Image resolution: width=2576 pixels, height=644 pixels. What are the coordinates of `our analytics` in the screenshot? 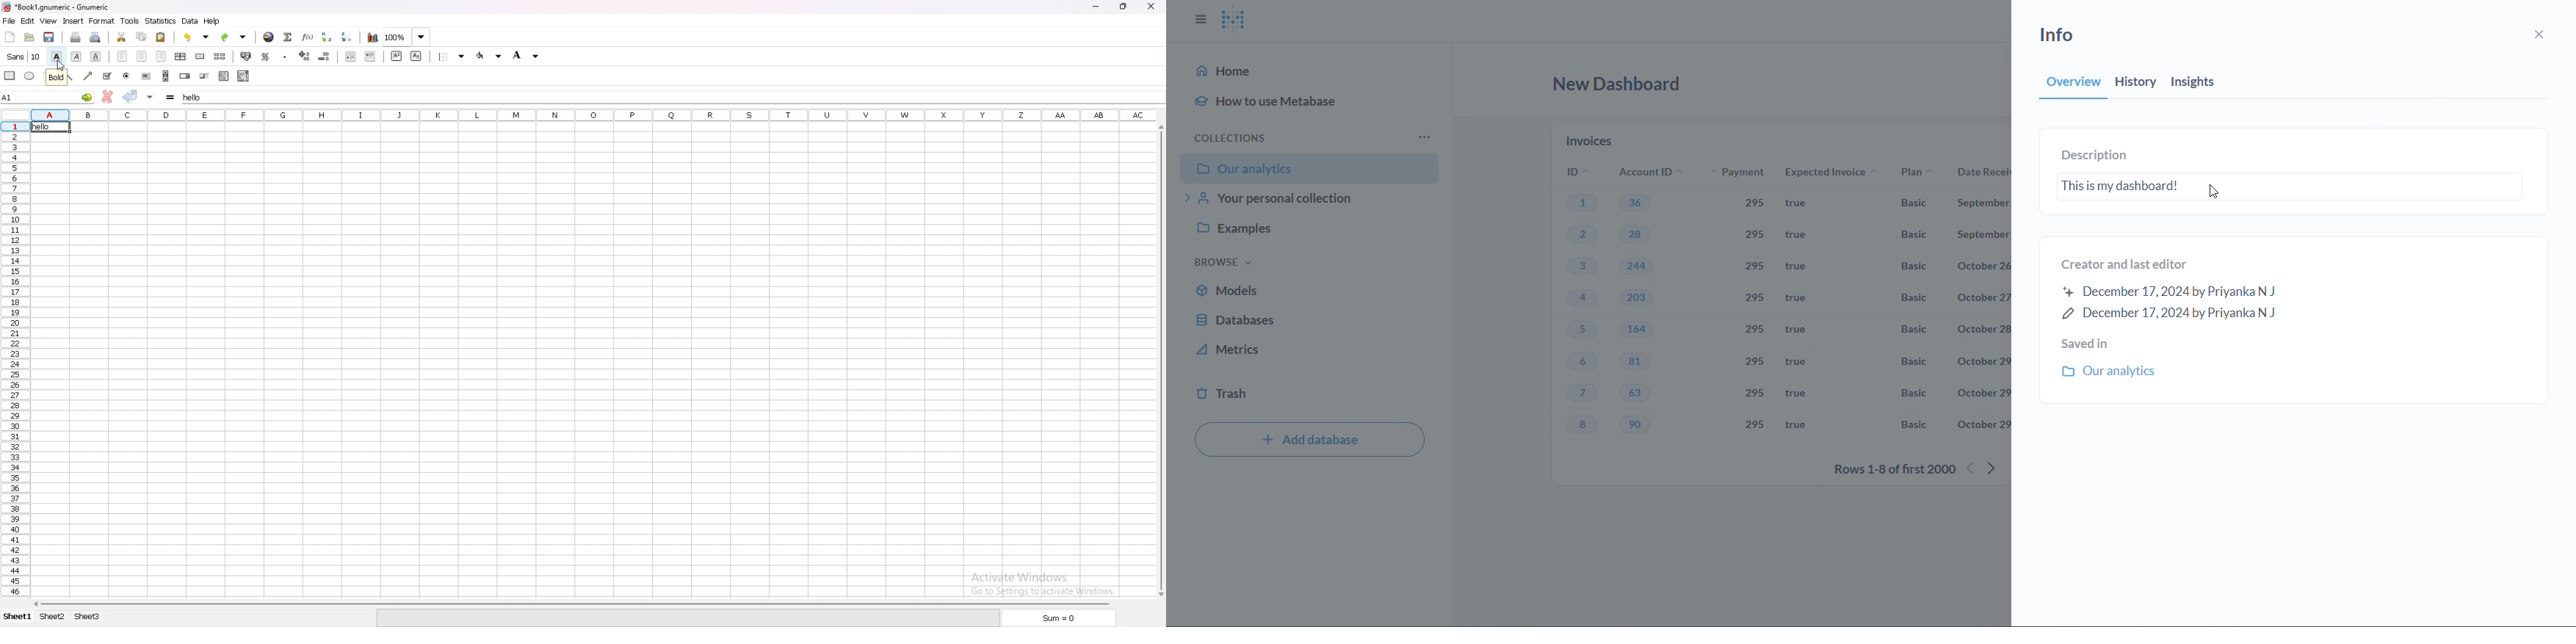 It's located at (1309, 168).